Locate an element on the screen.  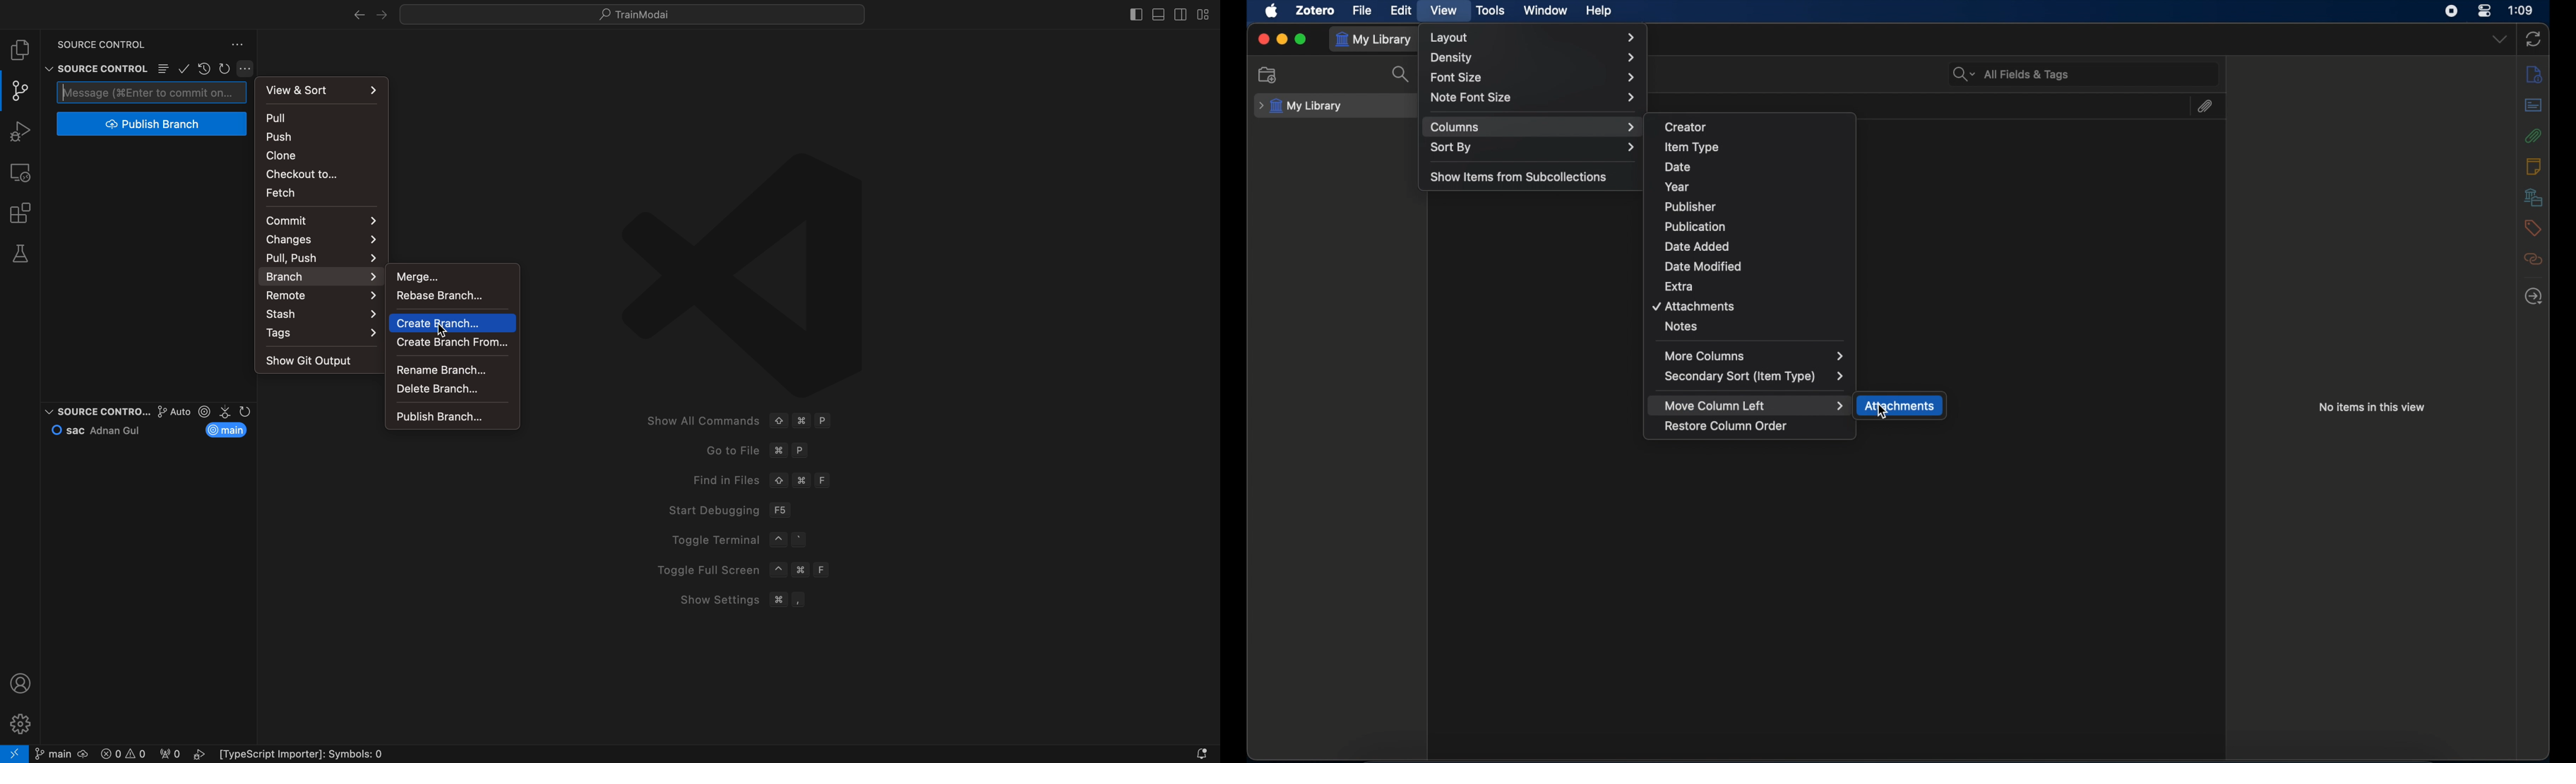
new collections is located at coordinates (1270, 74).